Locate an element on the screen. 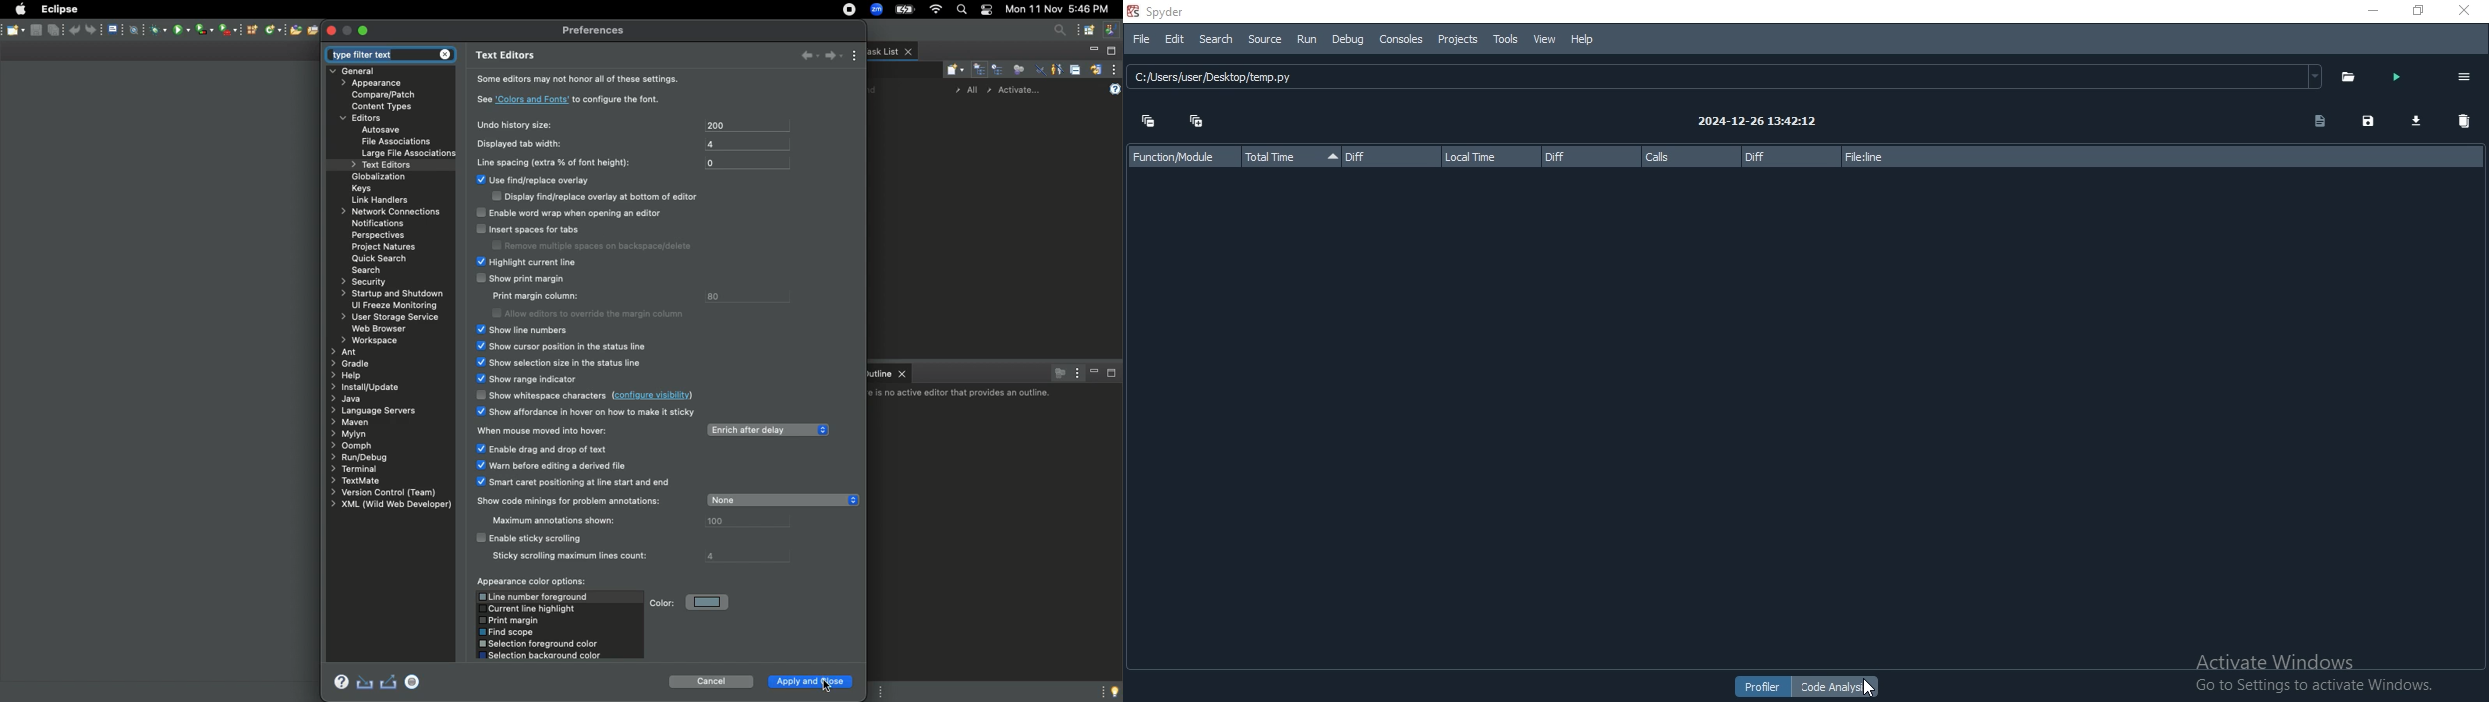 The image size is (2492, 728). download is located at coordinates (2416, 122).